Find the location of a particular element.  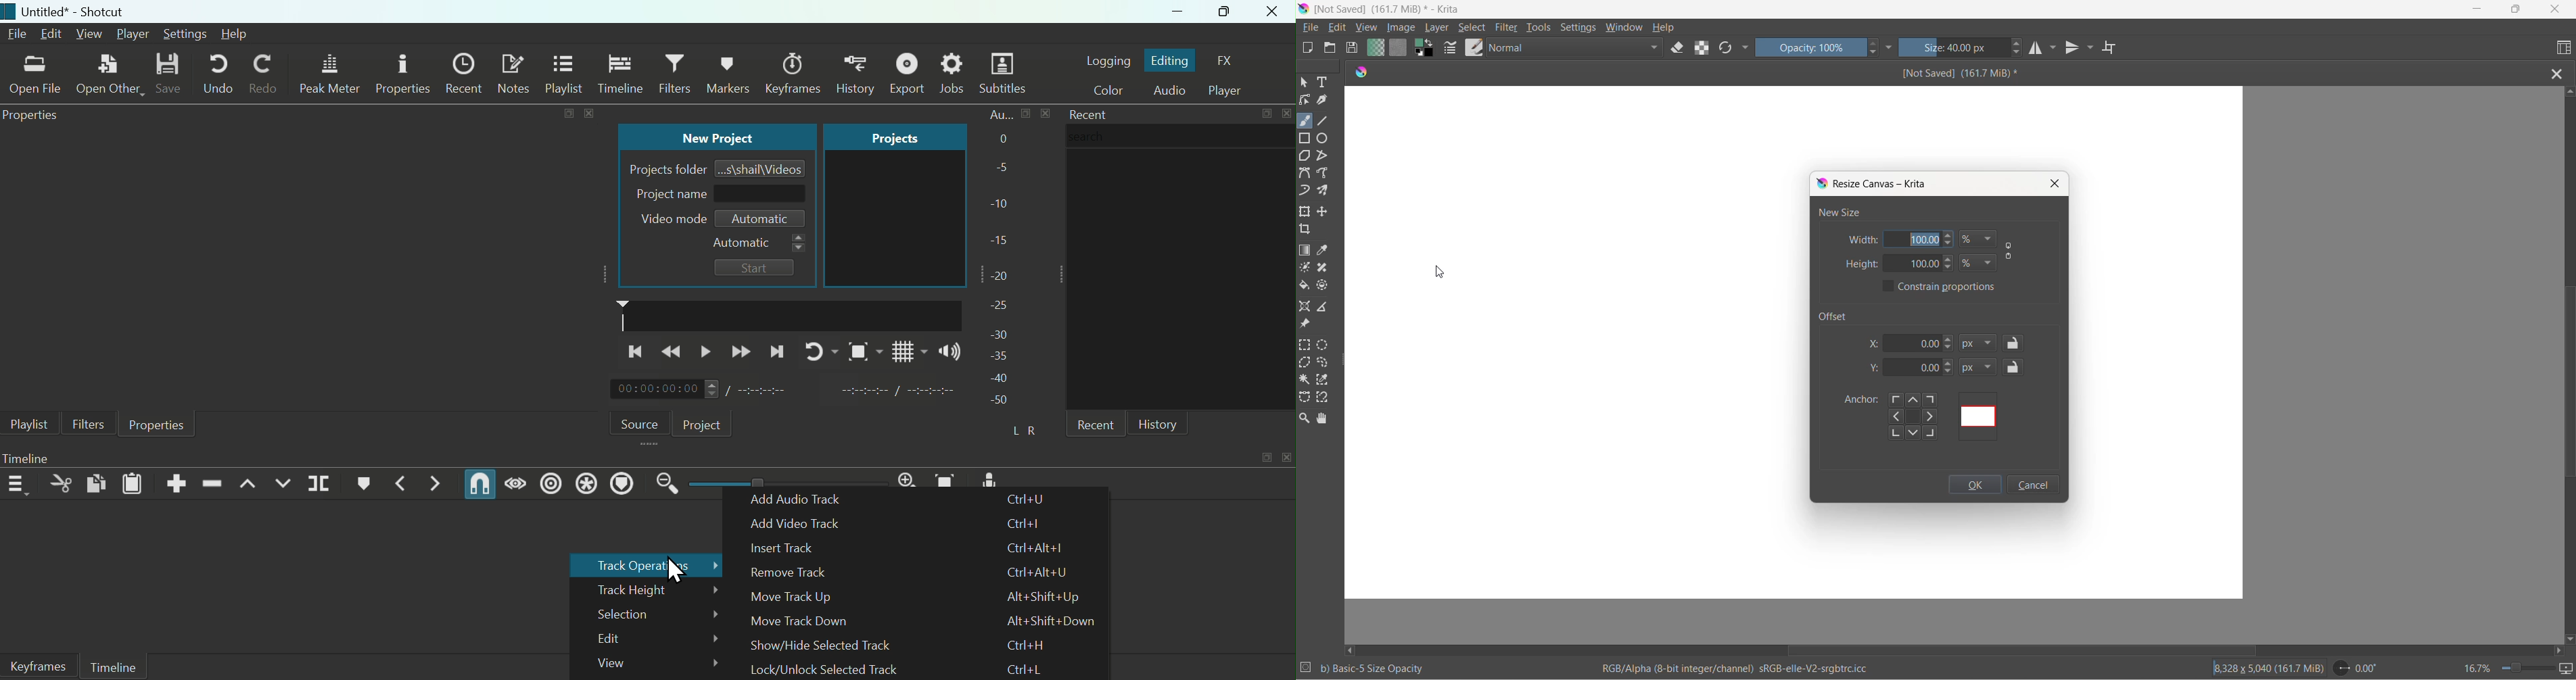

y-axis value decrement is located at coordinates (1950, 374).